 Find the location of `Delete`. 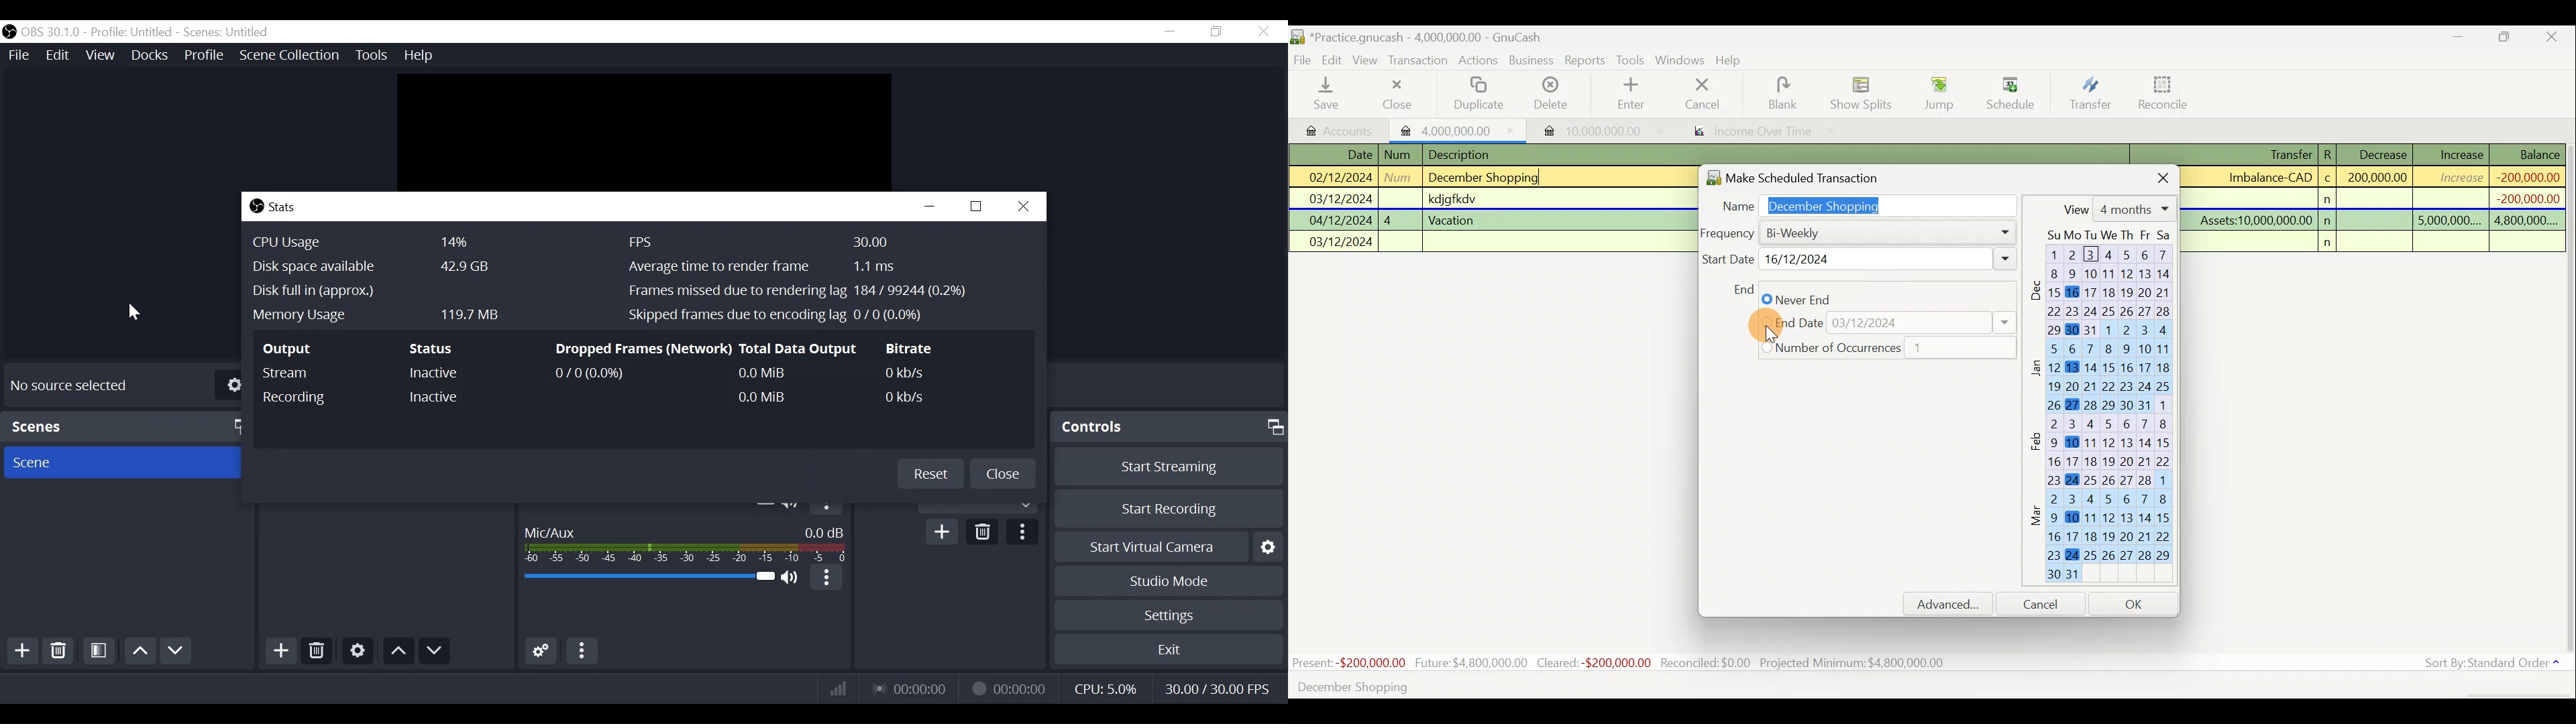

Delete is located at coordinates (981, 532).